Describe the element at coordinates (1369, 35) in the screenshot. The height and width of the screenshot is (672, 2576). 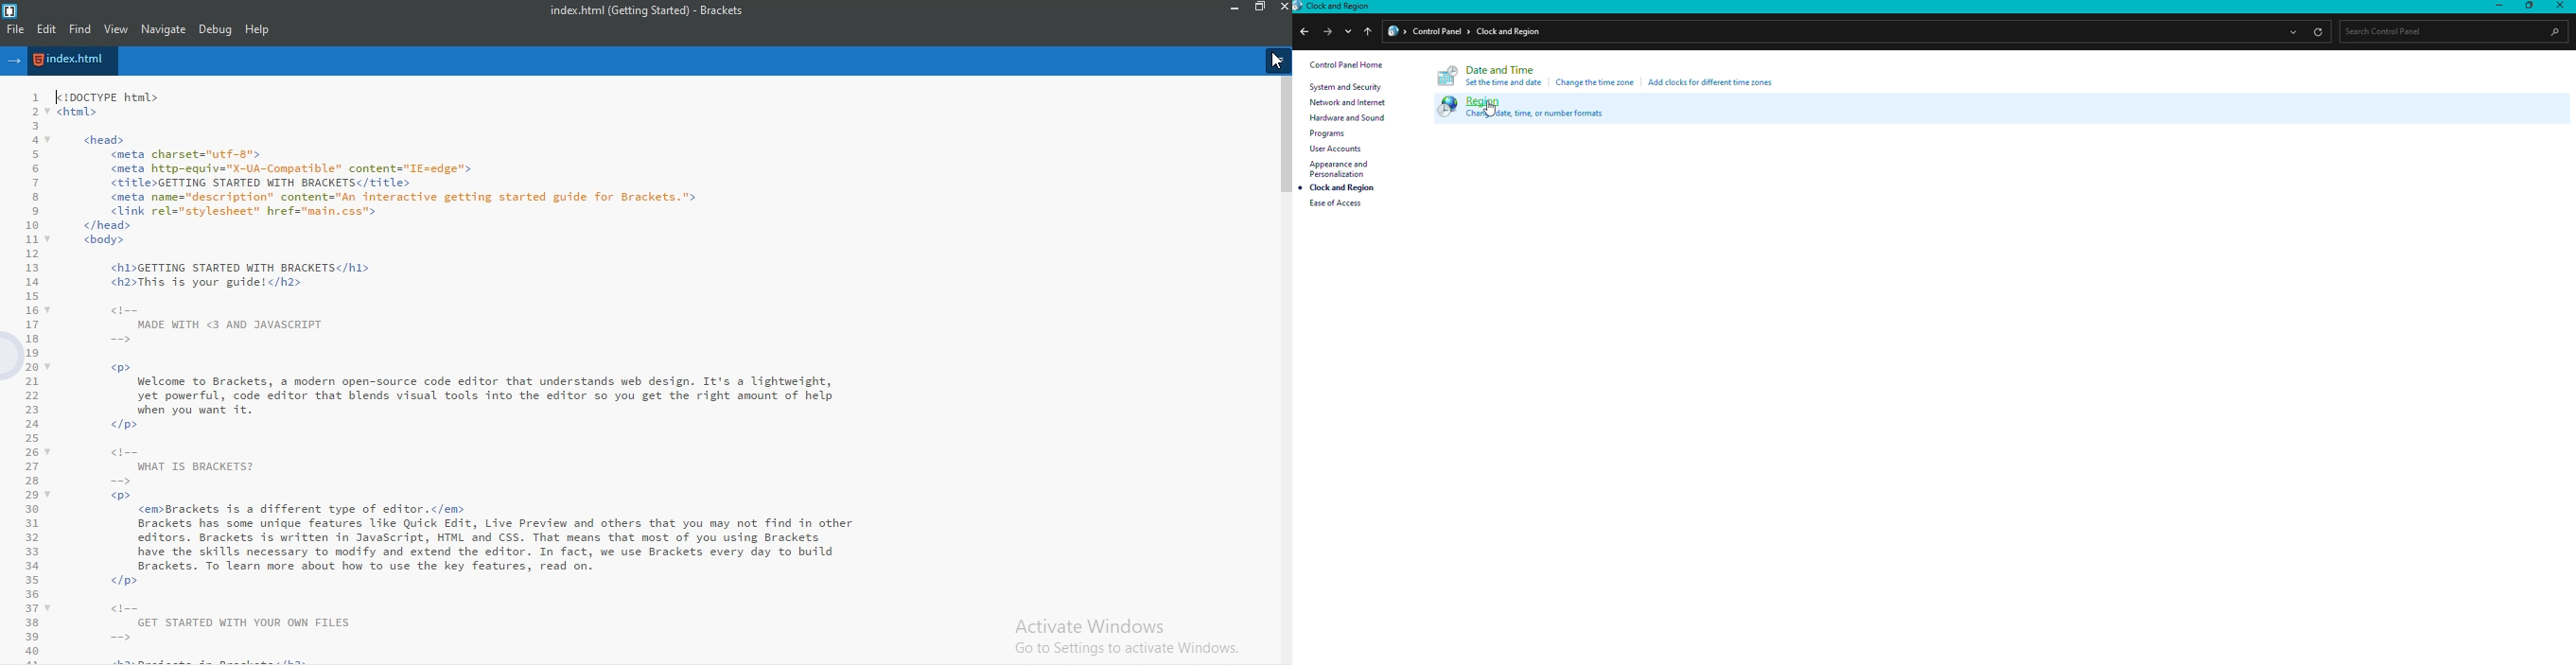
I see `up` at that location.